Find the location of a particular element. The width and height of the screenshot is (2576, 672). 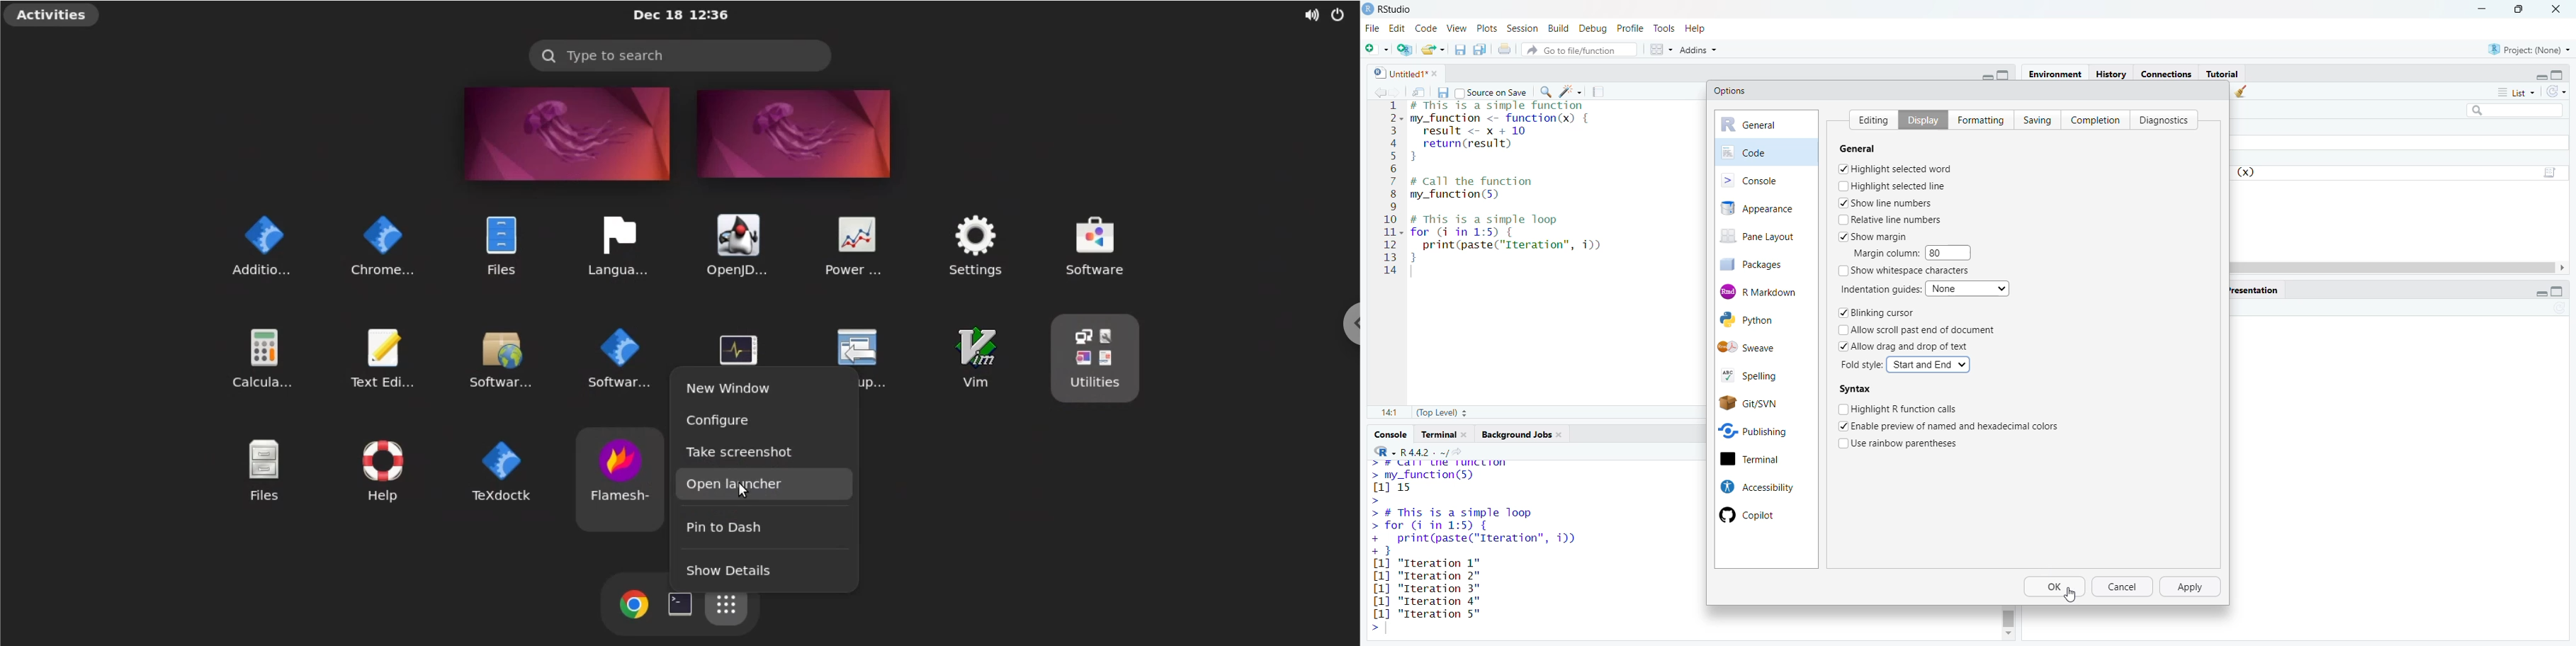

Ok is located at coordinates (2055, 588).